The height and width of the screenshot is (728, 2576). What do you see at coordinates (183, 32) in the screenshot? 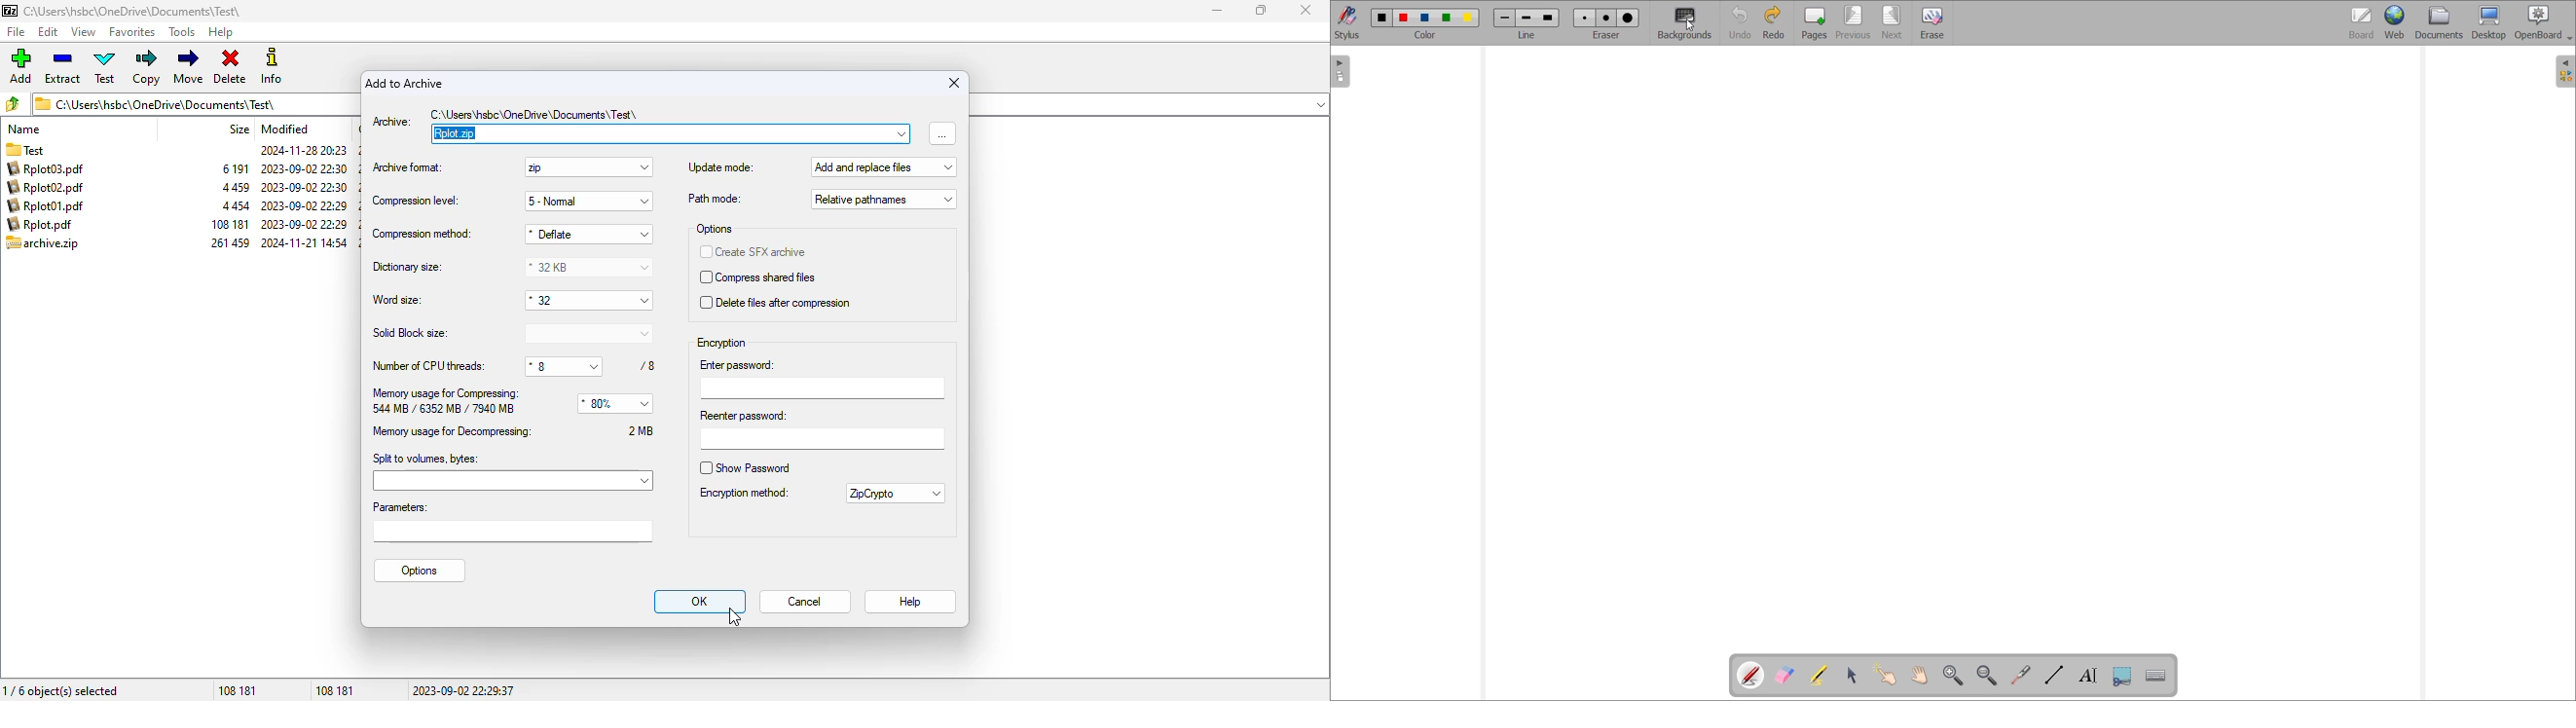
I see `tools` at bounding box center [183, 32].